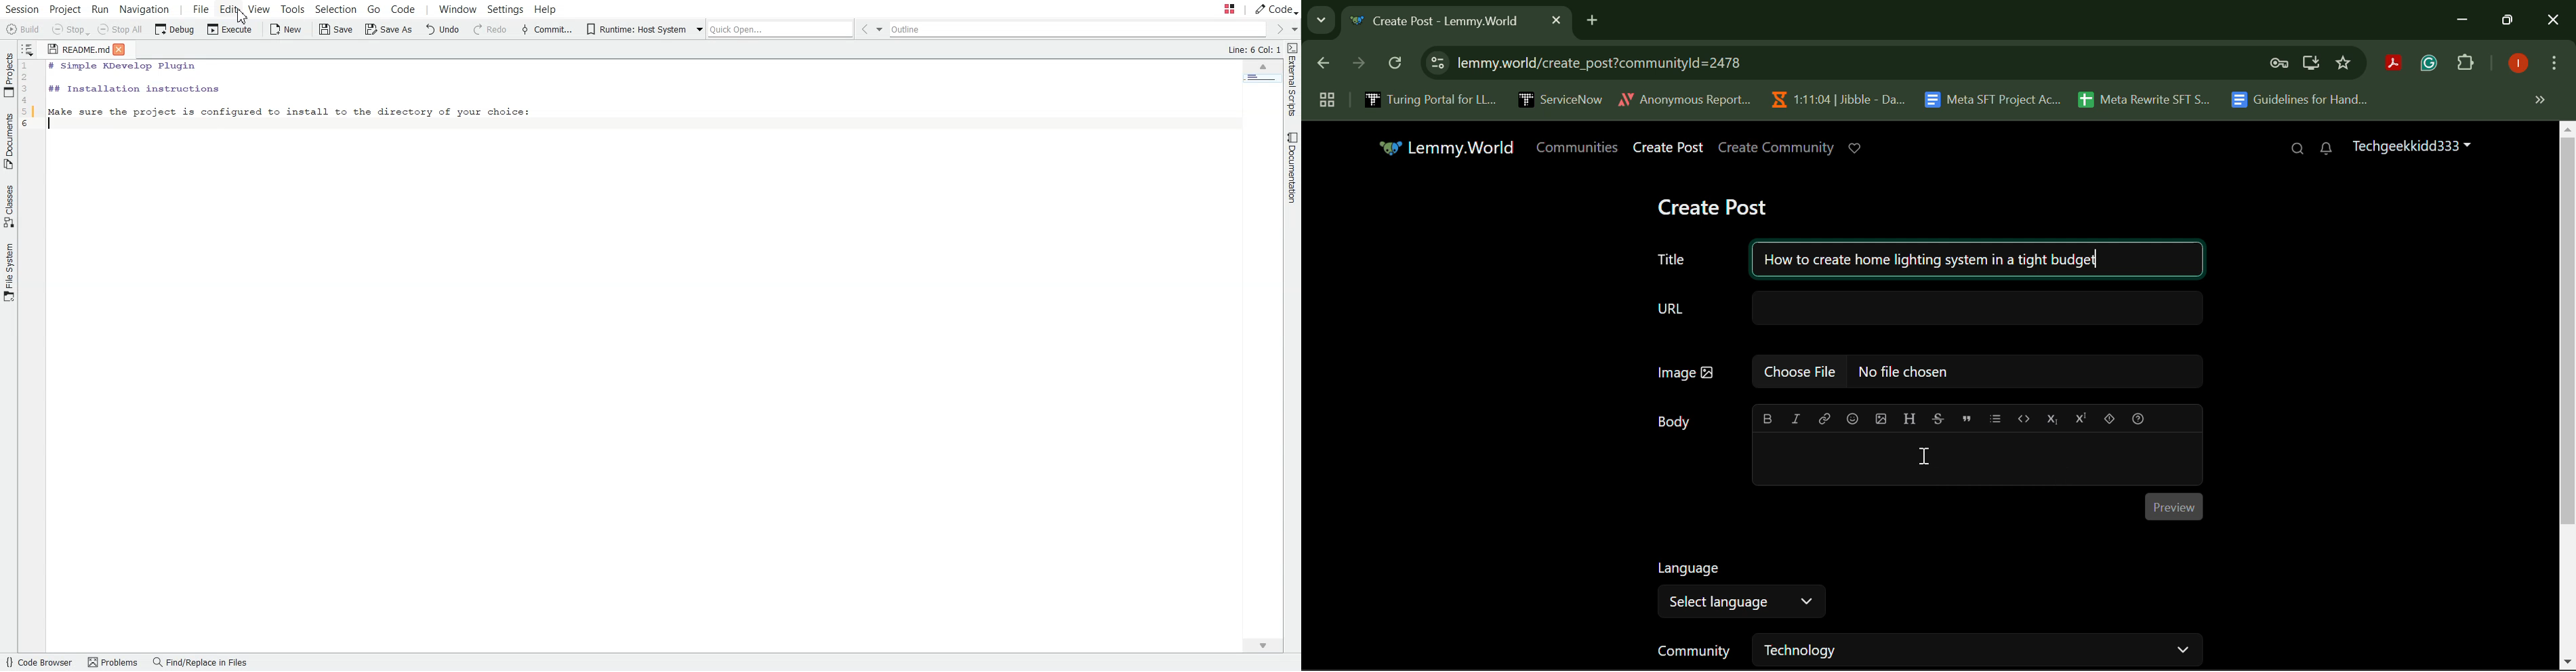 The width and height of the screenshot is (2576, 672). I want to click on Meta Rewrite SFT, so click(2150, 98).